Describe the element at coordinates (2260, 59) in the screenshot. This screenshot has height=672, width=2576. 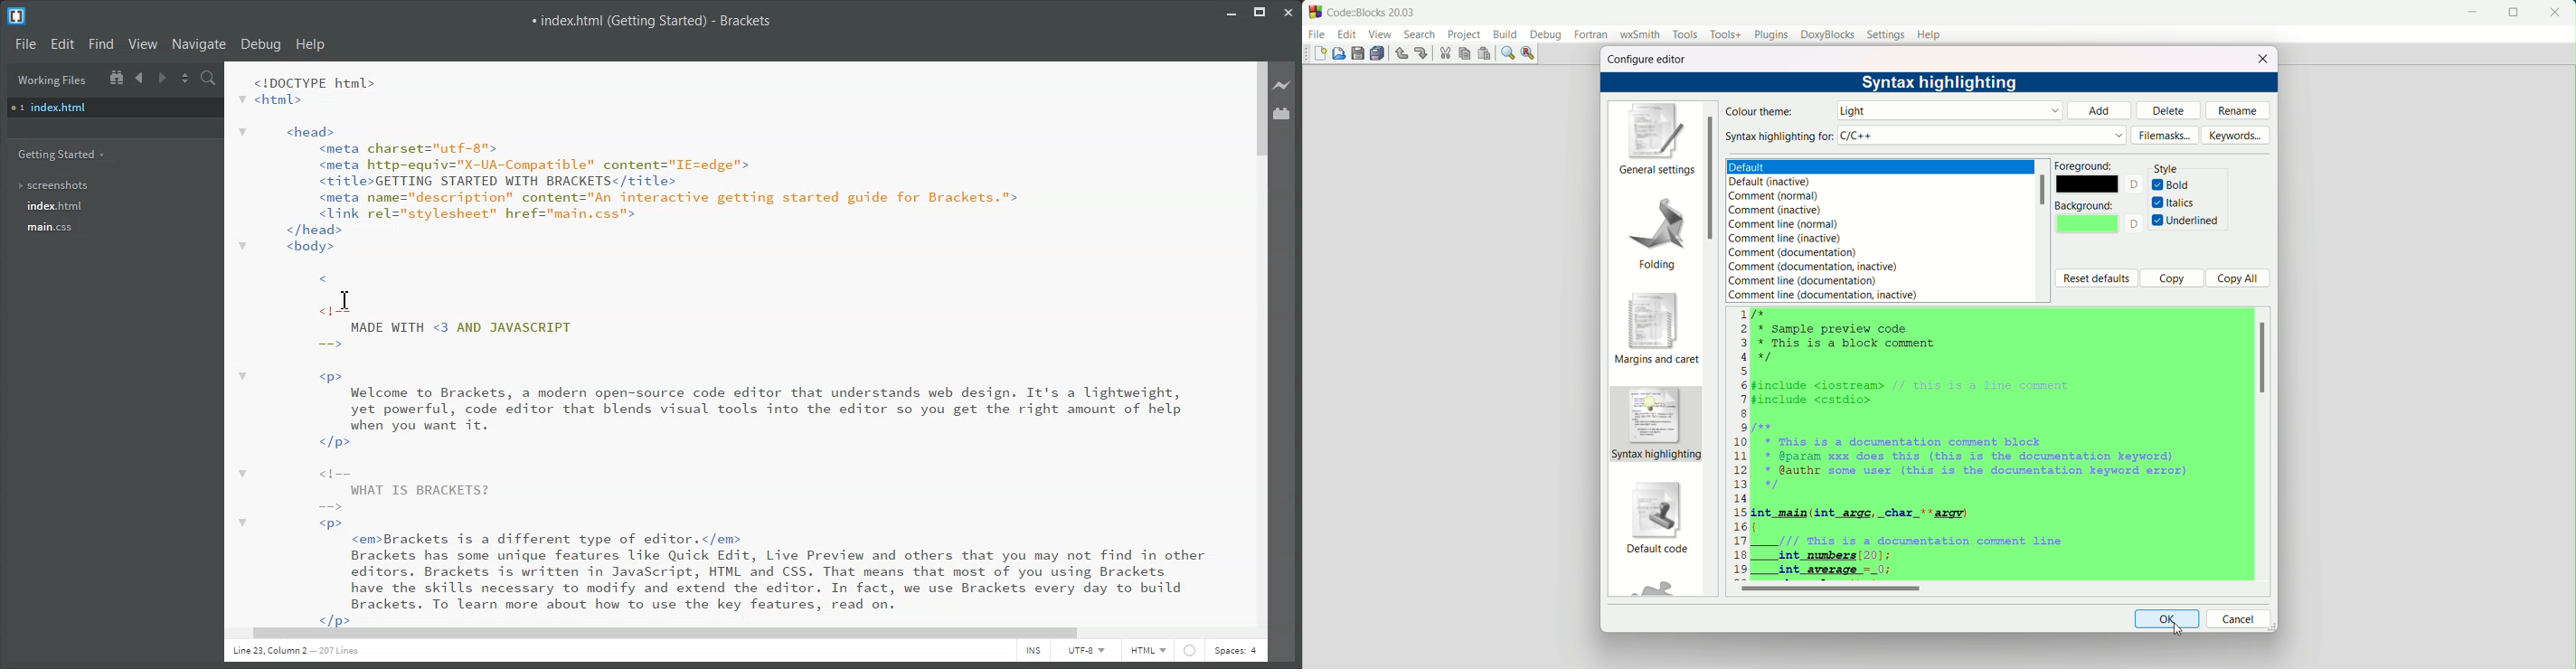
I see `close` at that location.